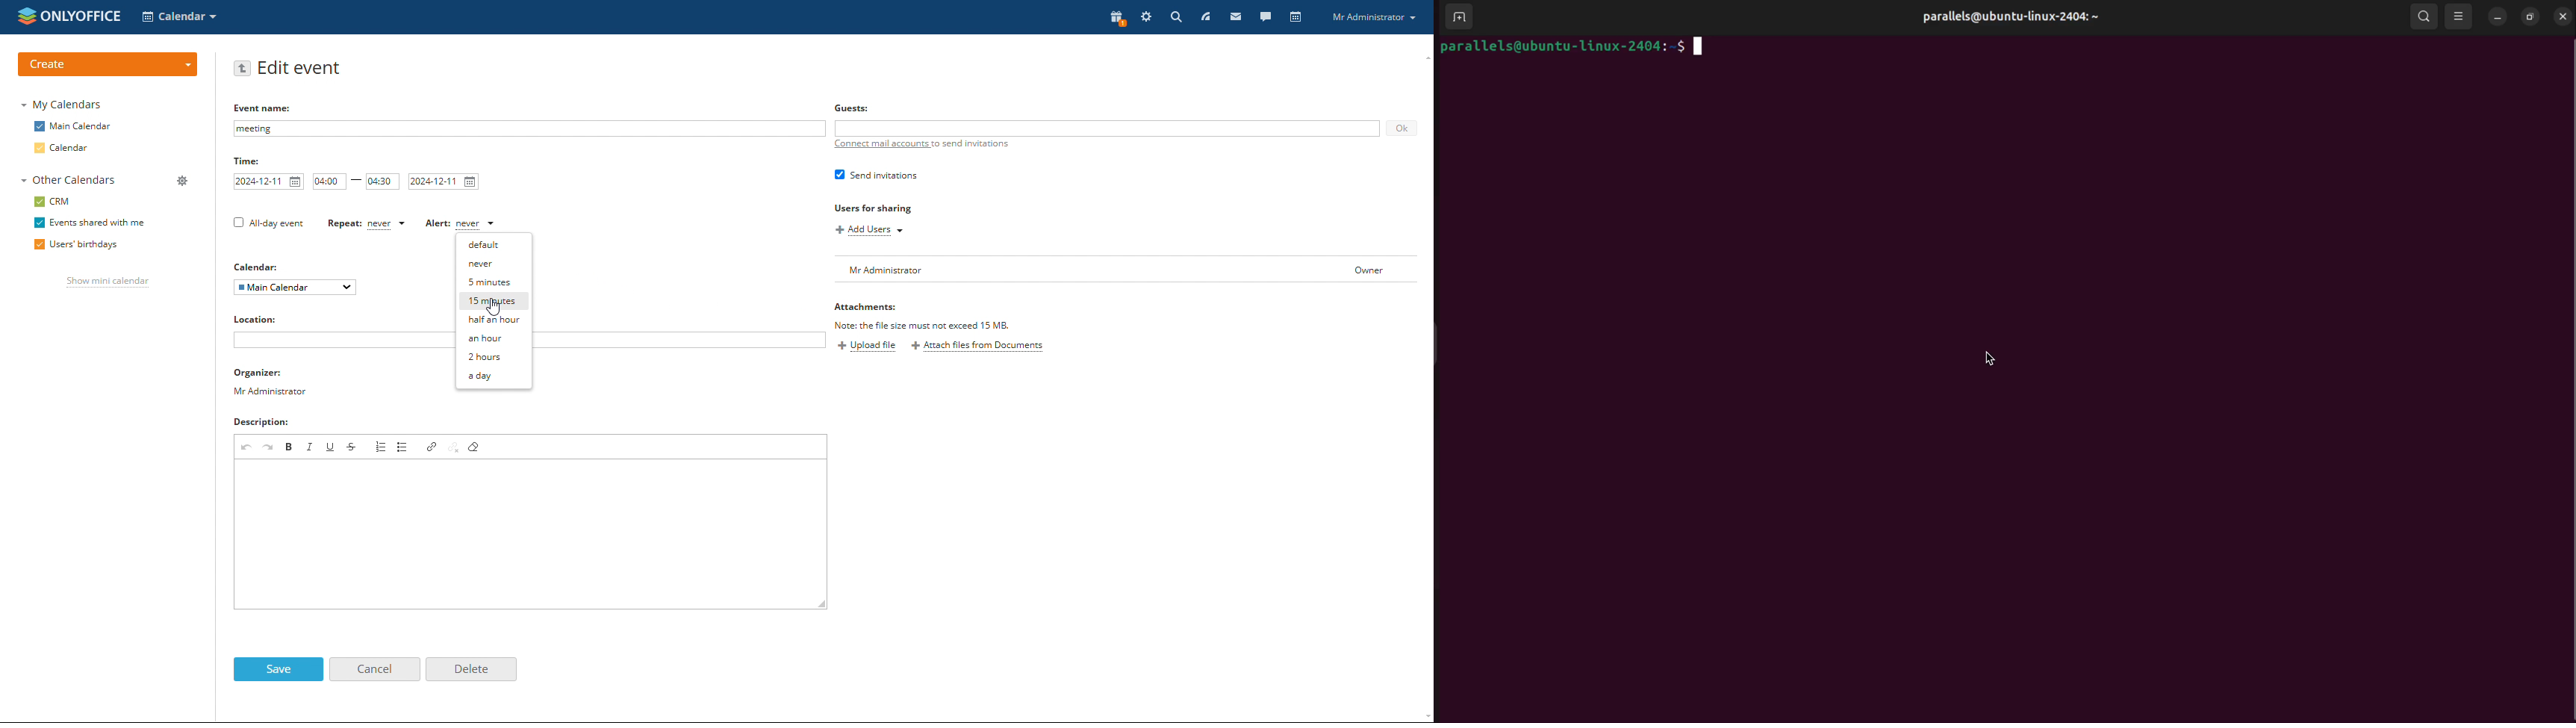 This screenshot has width=2576, height=728. Describe the element at coordinates (495, 376) in the screenshot. I see `a day` at that location.